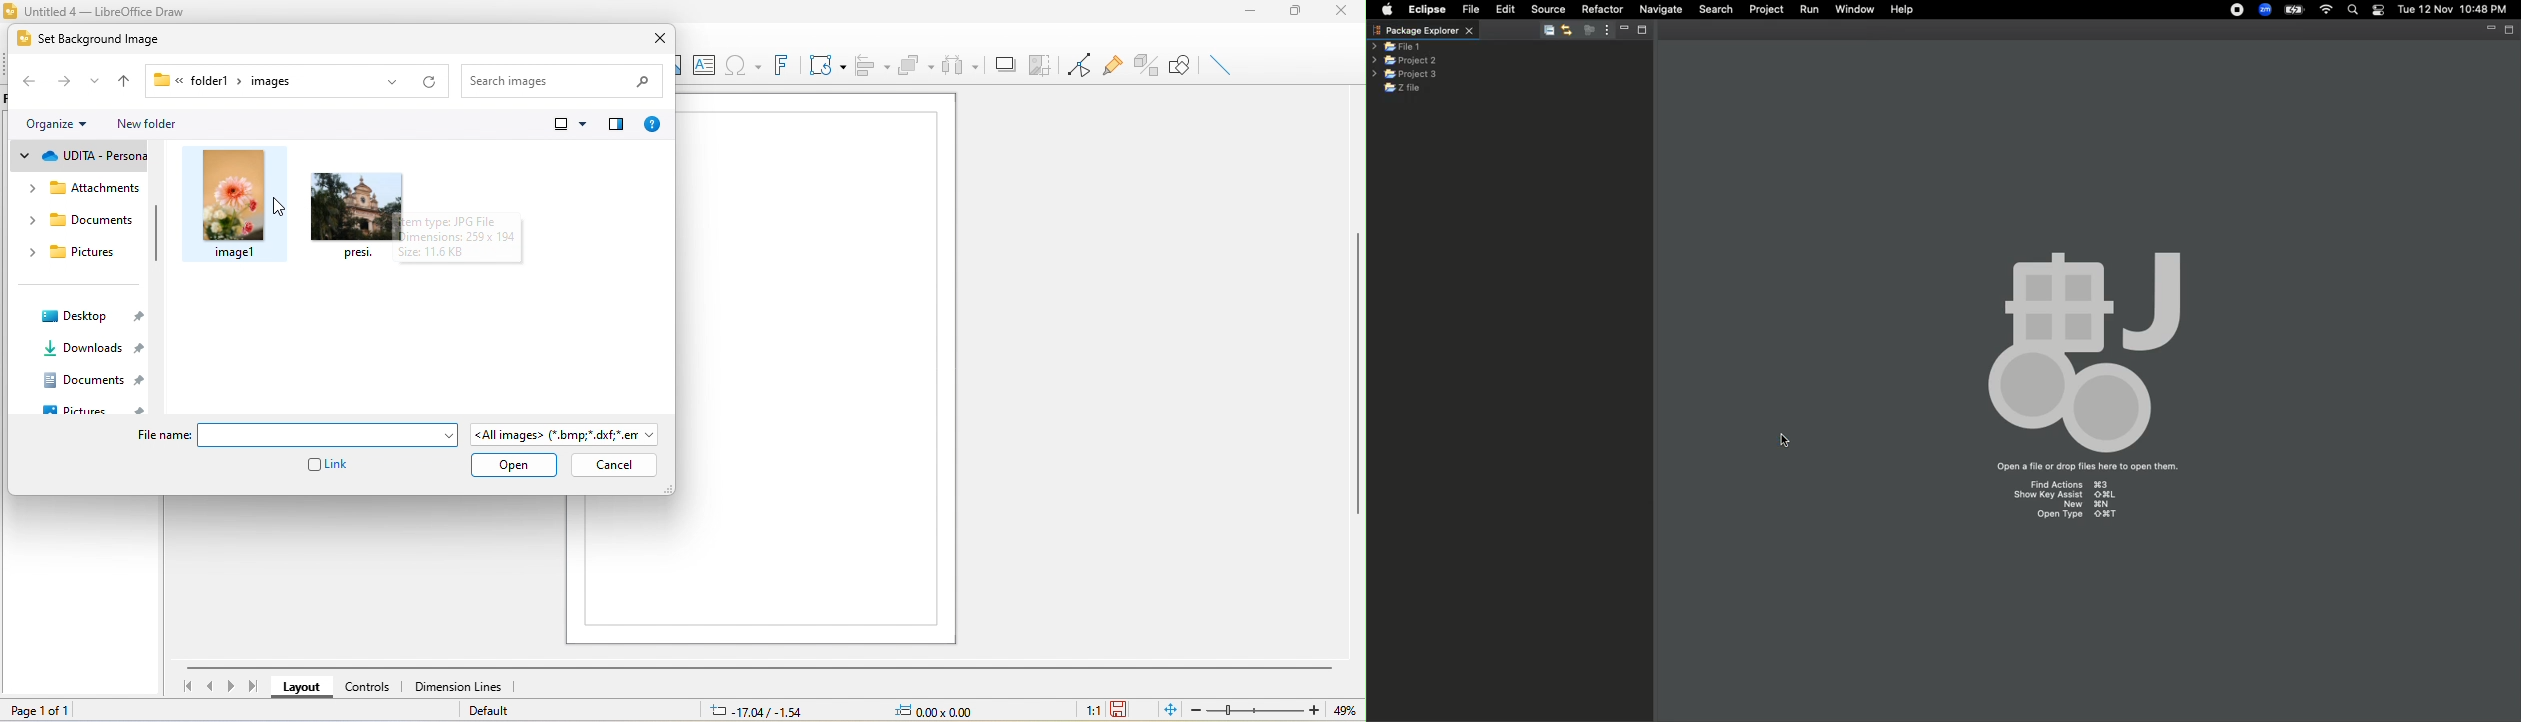  I want to click on refresh, so click(424, 80).